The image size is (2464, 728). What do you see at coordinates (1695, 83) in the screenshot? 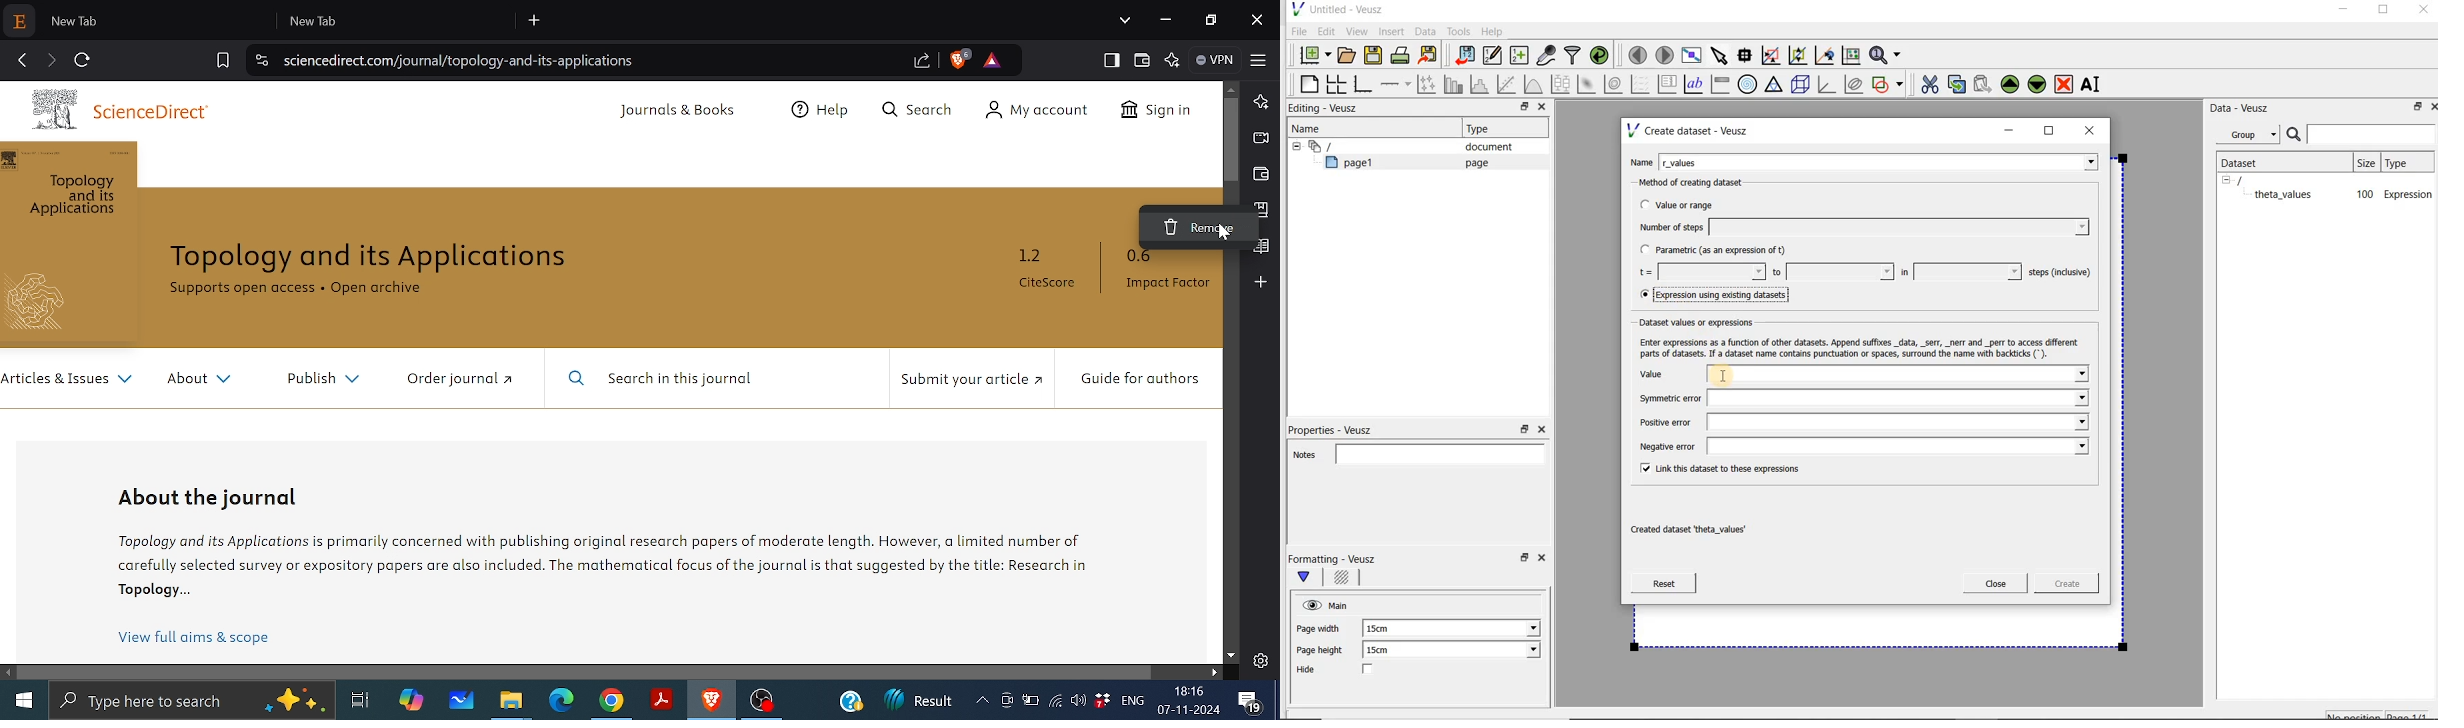
I see `text label` at bounding box center [1695, 83].